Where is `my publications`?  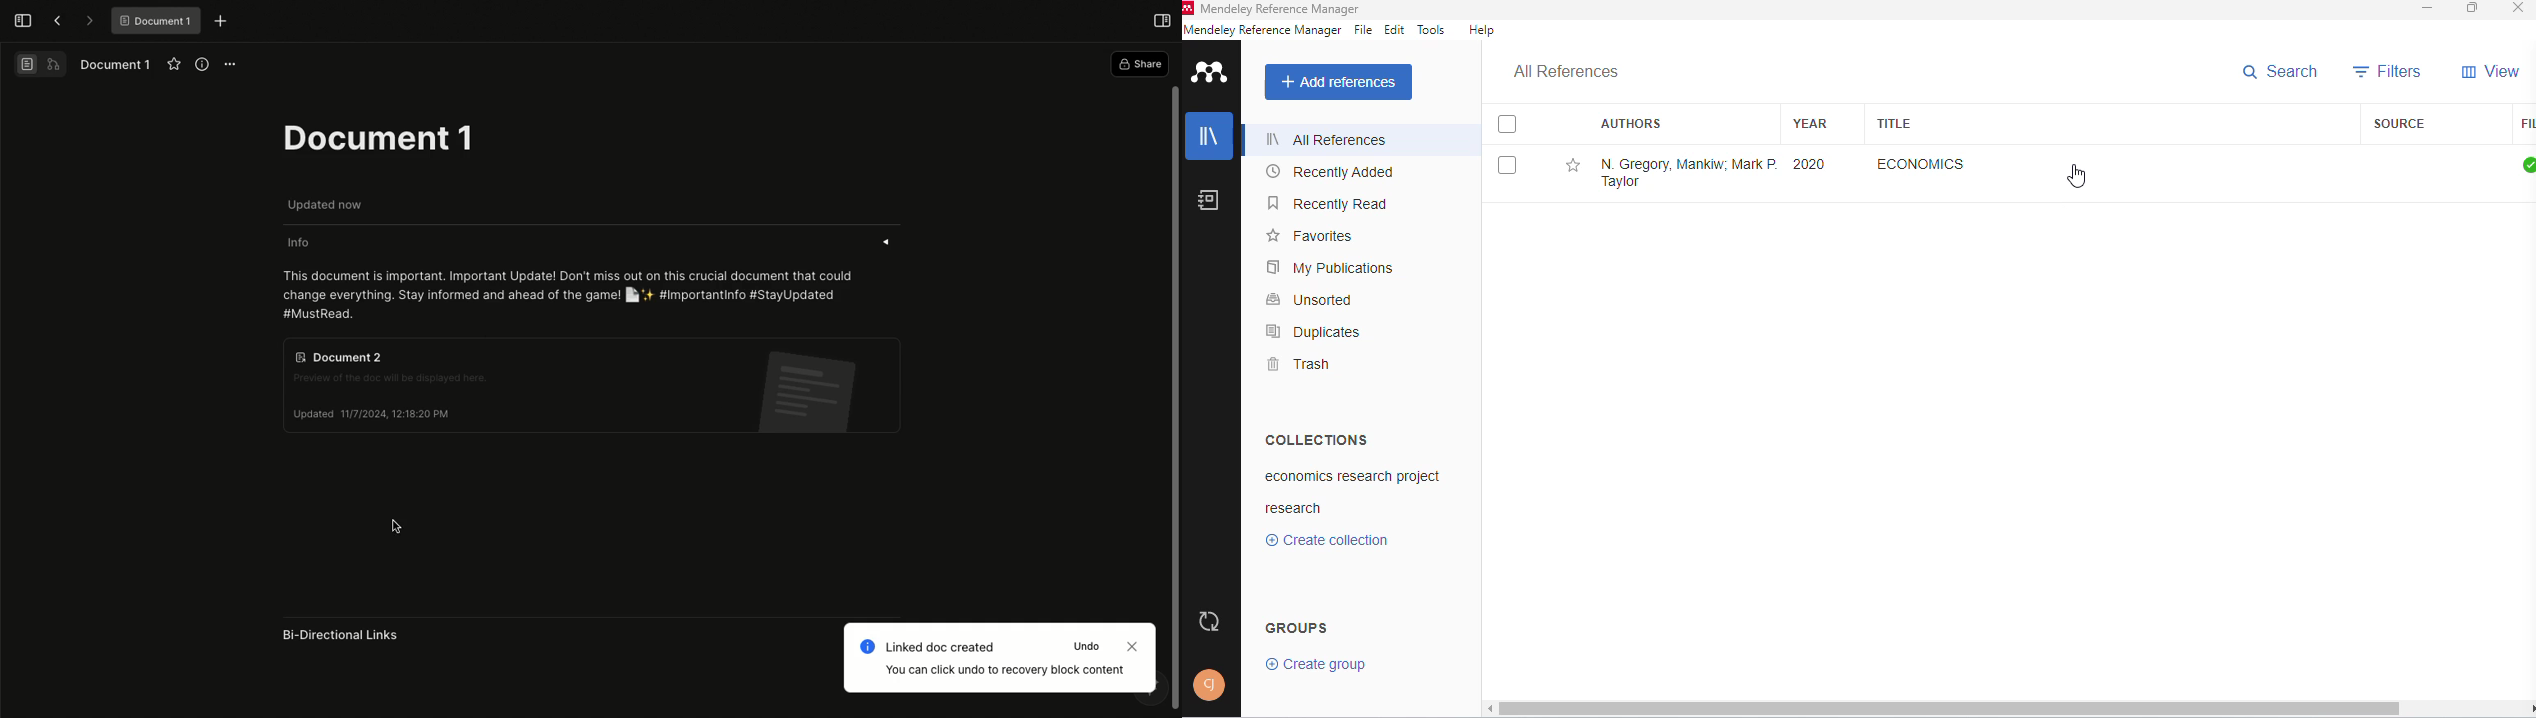 my publications is located at coordinates (1329, 267).